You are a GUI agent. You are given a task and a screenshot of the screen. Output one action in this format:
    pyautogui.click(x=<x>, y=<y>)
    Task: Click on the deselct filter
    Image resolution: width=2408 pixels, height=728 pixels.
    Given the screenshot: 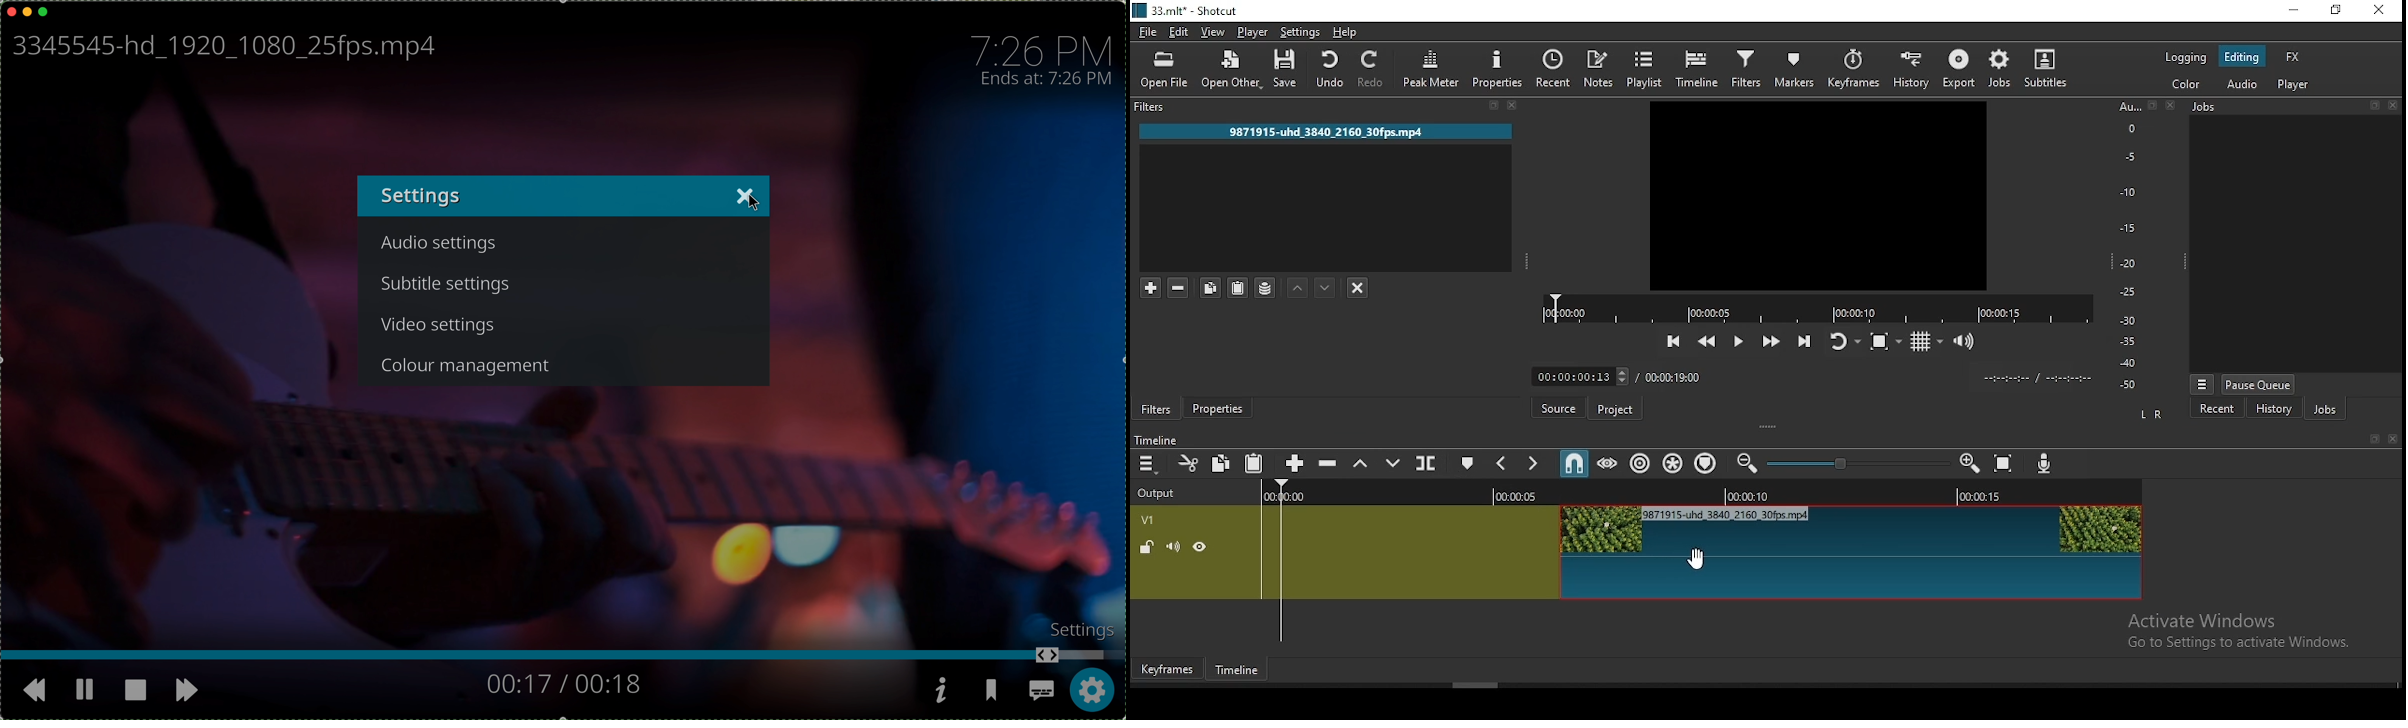 What is the action you would take?
    pyautogui.click(x=1359, y=289)
    